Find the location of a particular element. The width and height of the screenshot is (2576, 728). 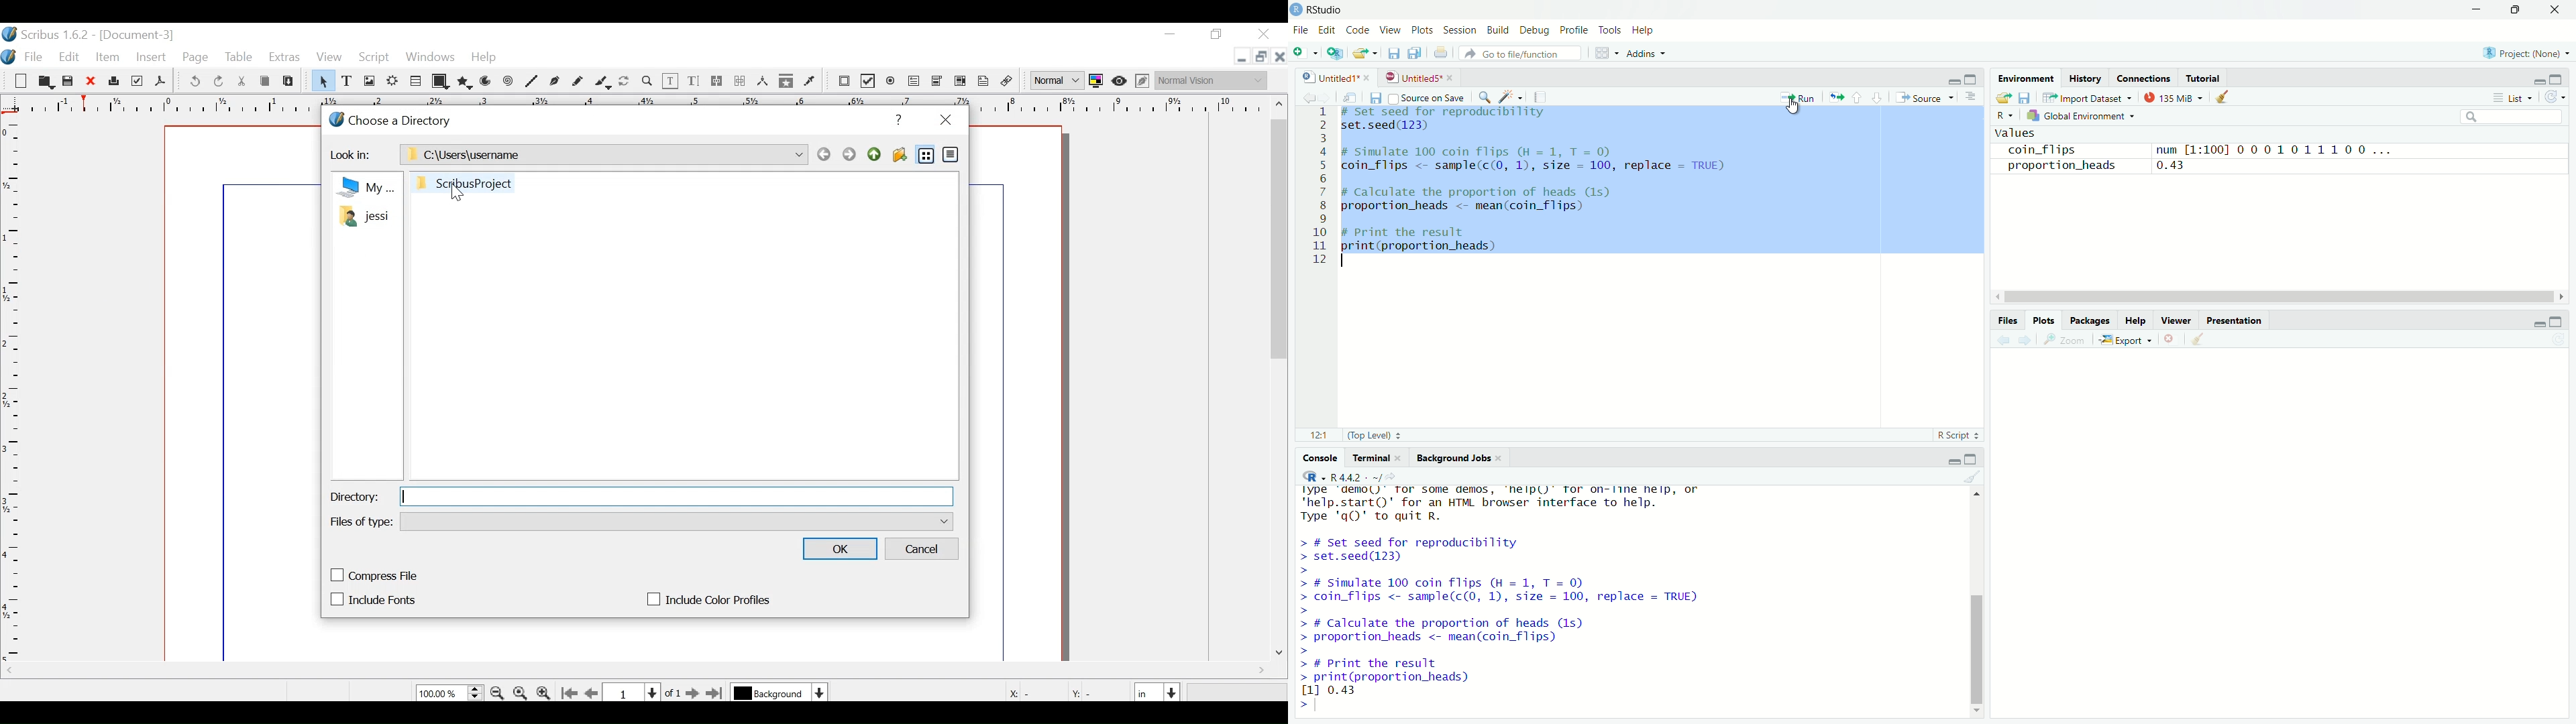

project: (none) is located at coordinates (2529, 53).